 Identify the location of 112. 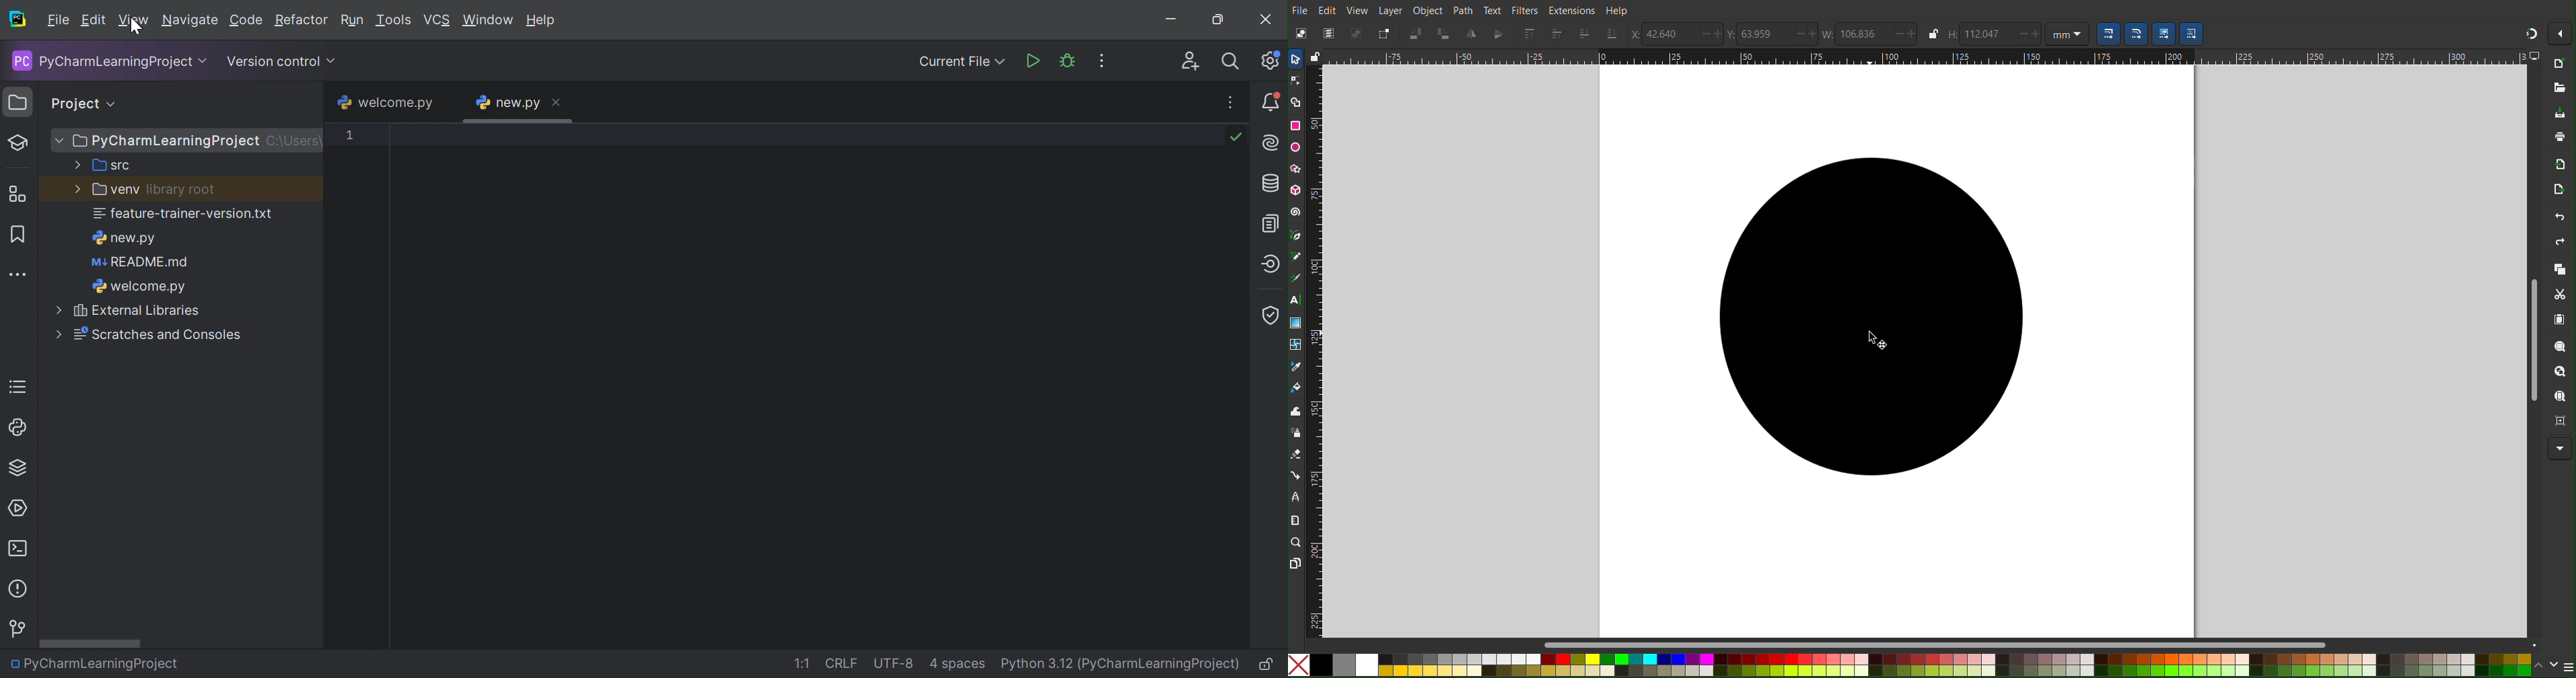
(1987, 34).